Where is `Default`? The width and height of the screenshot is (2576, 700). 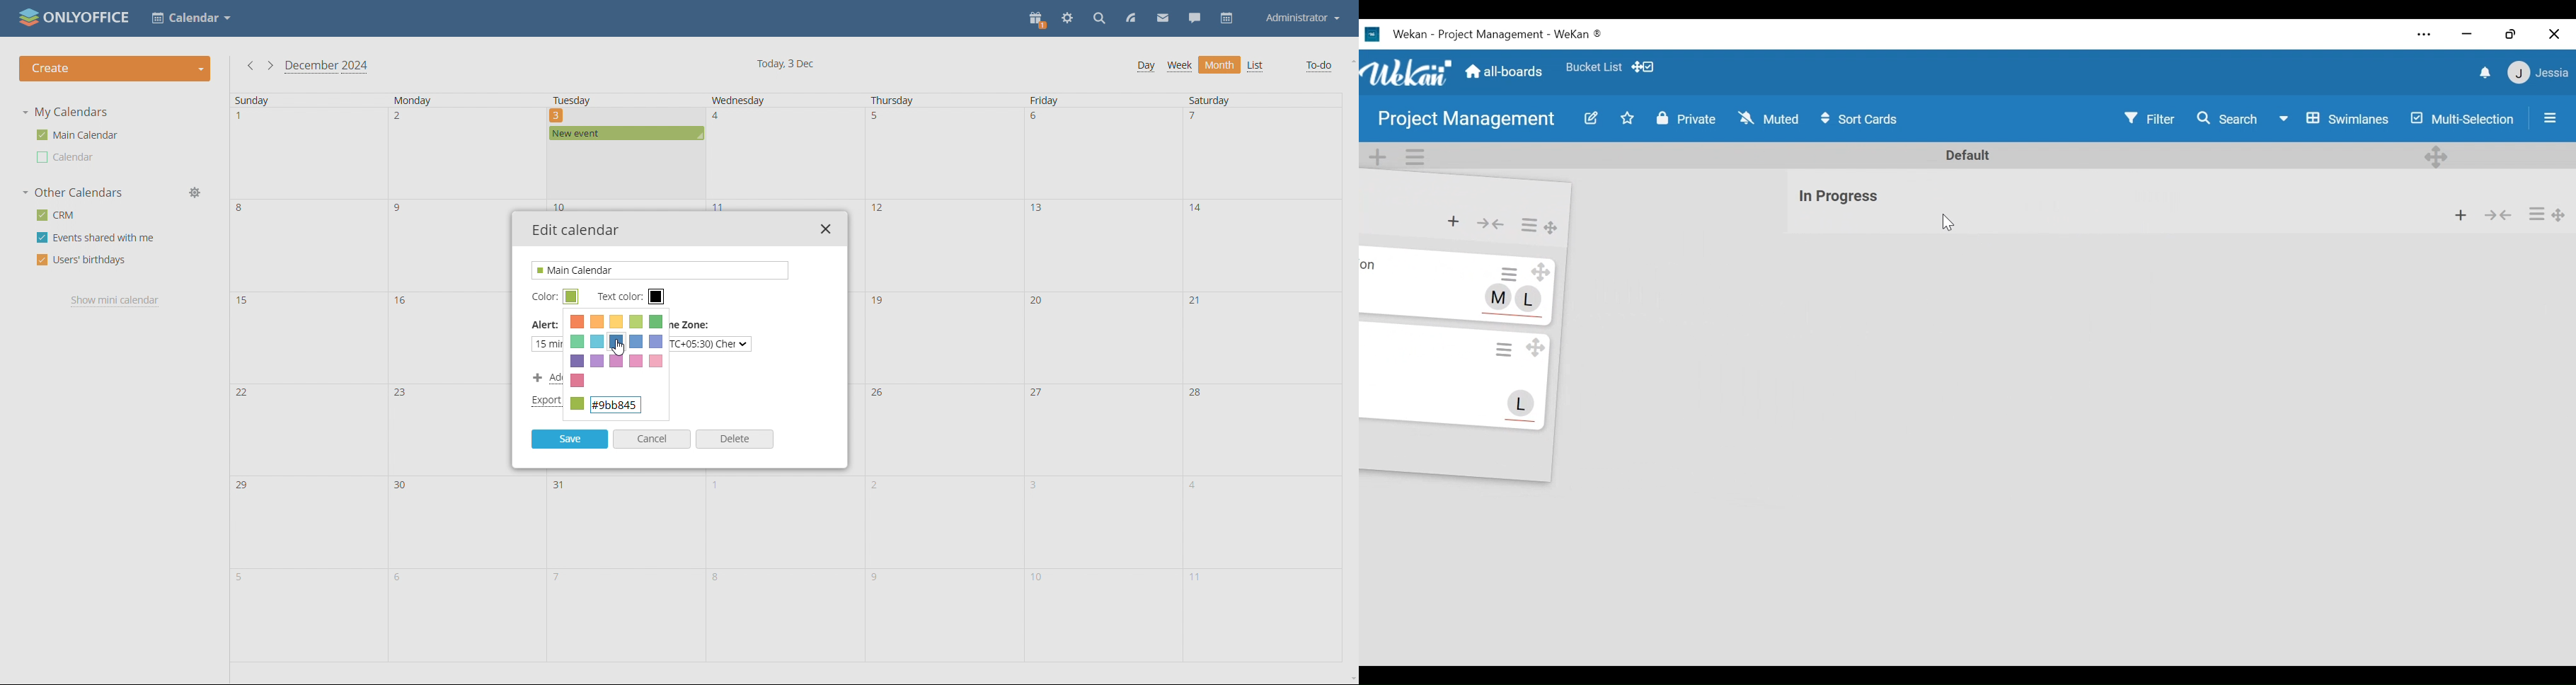
Default is located at coordinates (1970, 157).